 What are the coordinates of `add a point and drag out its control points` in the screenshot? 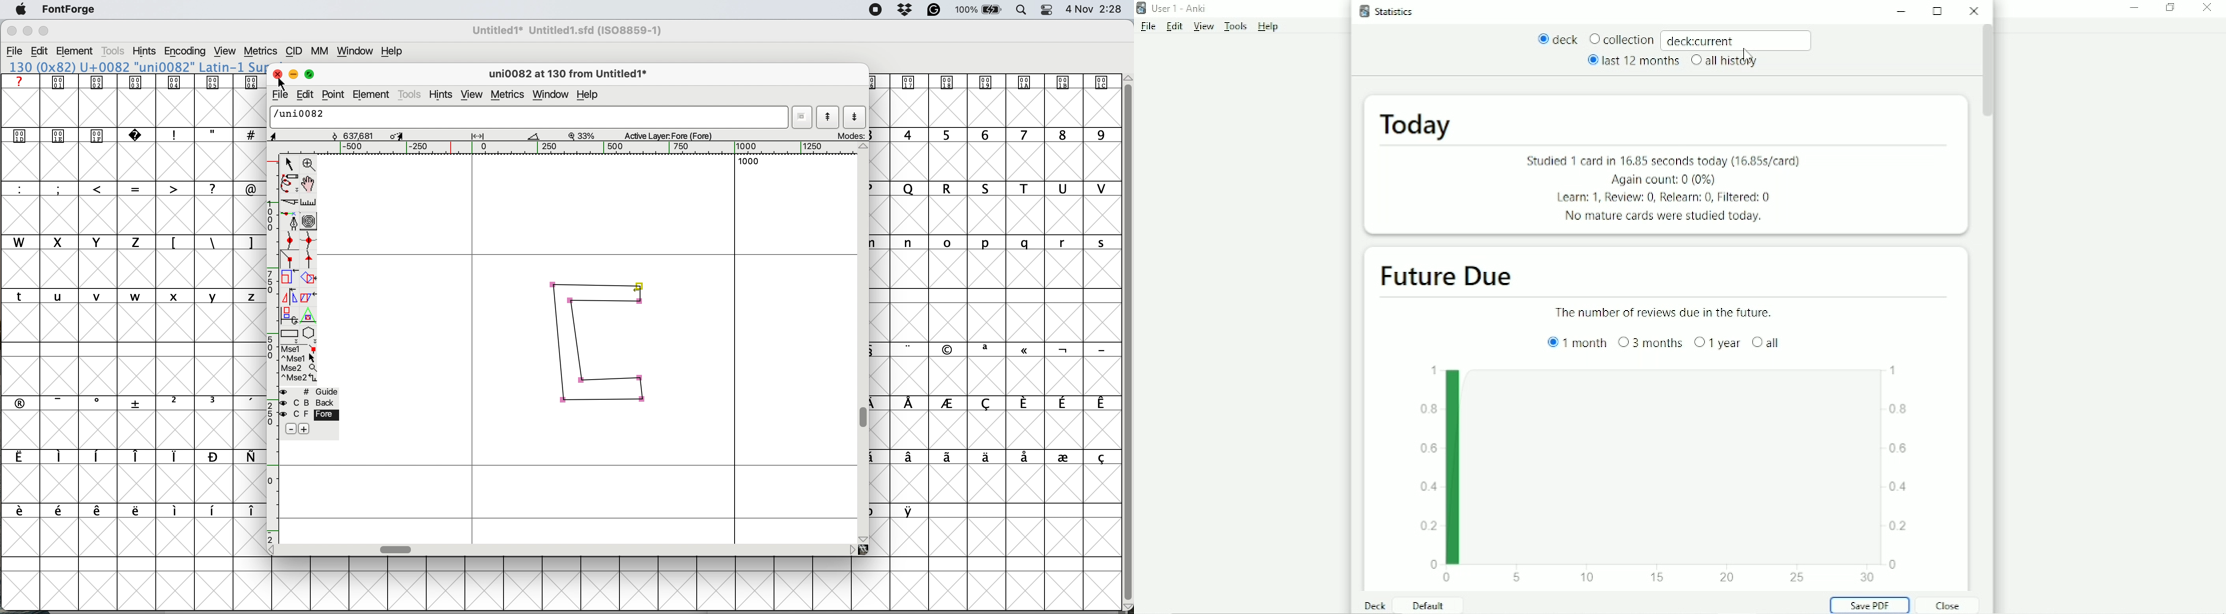 It's located at (292, 221).